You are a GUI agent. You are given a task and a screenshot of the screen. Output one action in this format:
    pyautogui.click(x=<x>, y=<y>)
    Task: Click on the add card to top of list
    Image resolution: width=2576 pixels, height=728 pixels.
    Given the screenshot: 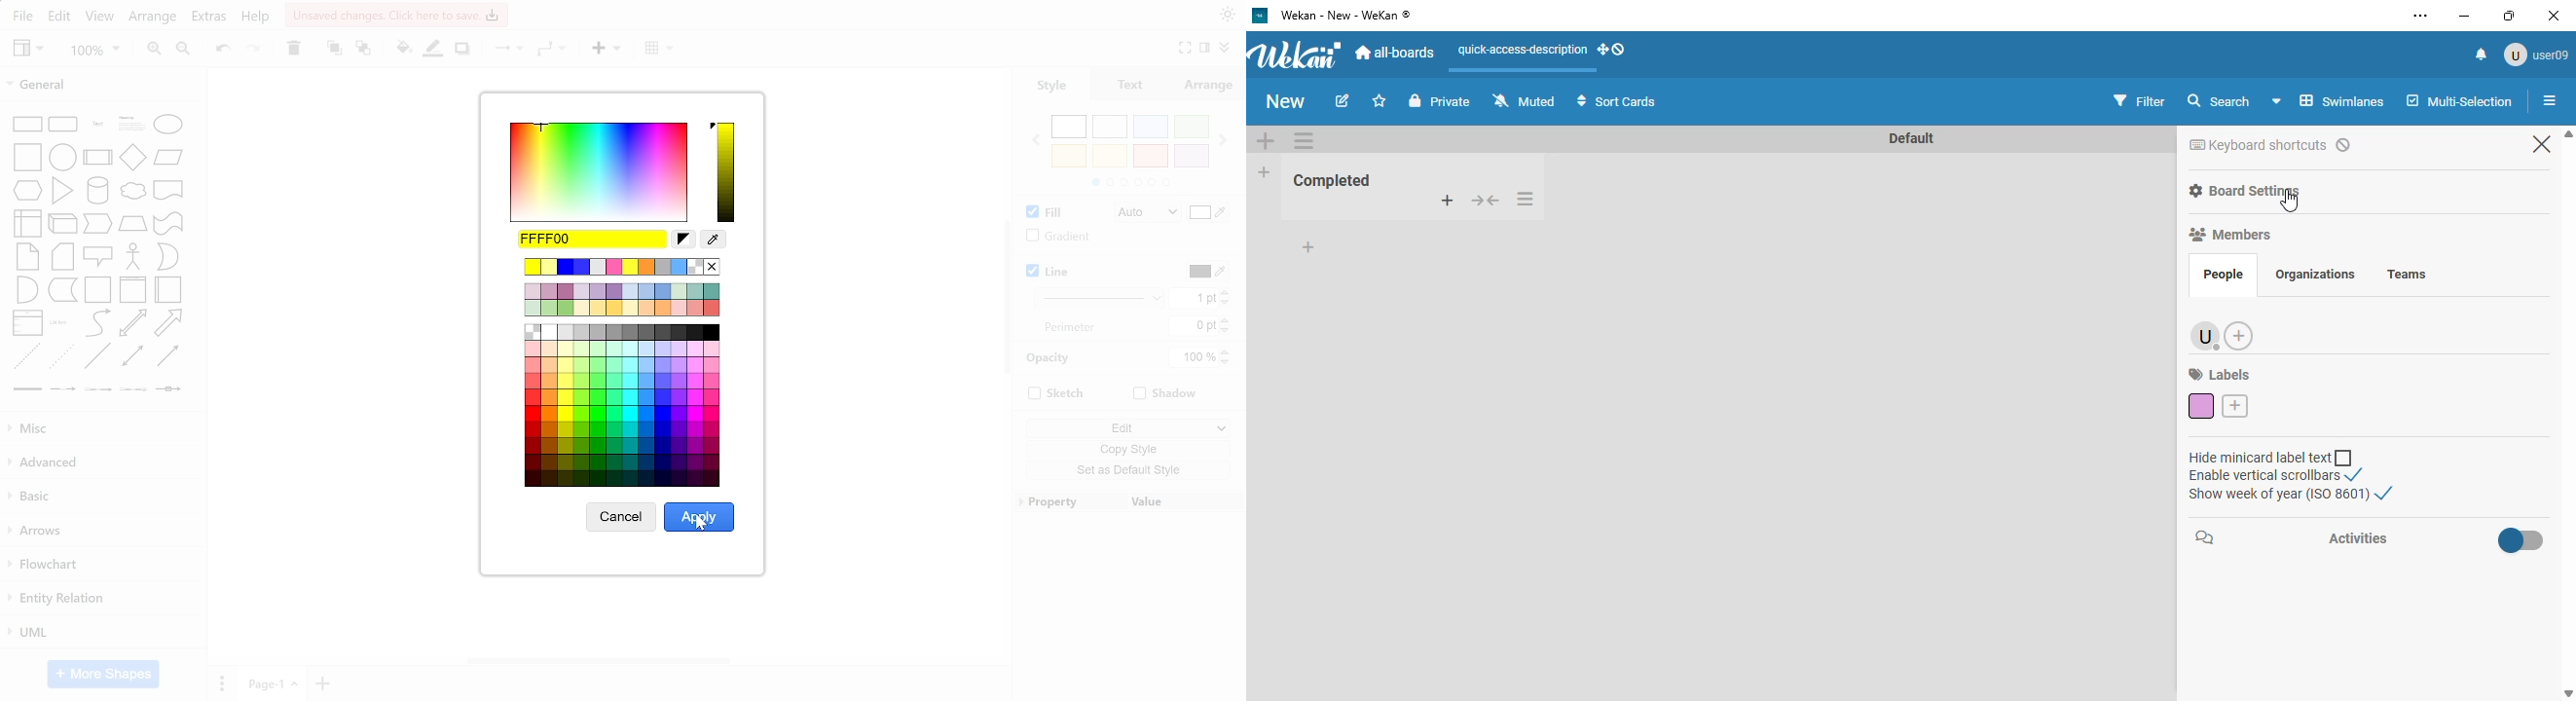 What is the action you would take?
    pyautogui.click(x=1448, y=201)
    